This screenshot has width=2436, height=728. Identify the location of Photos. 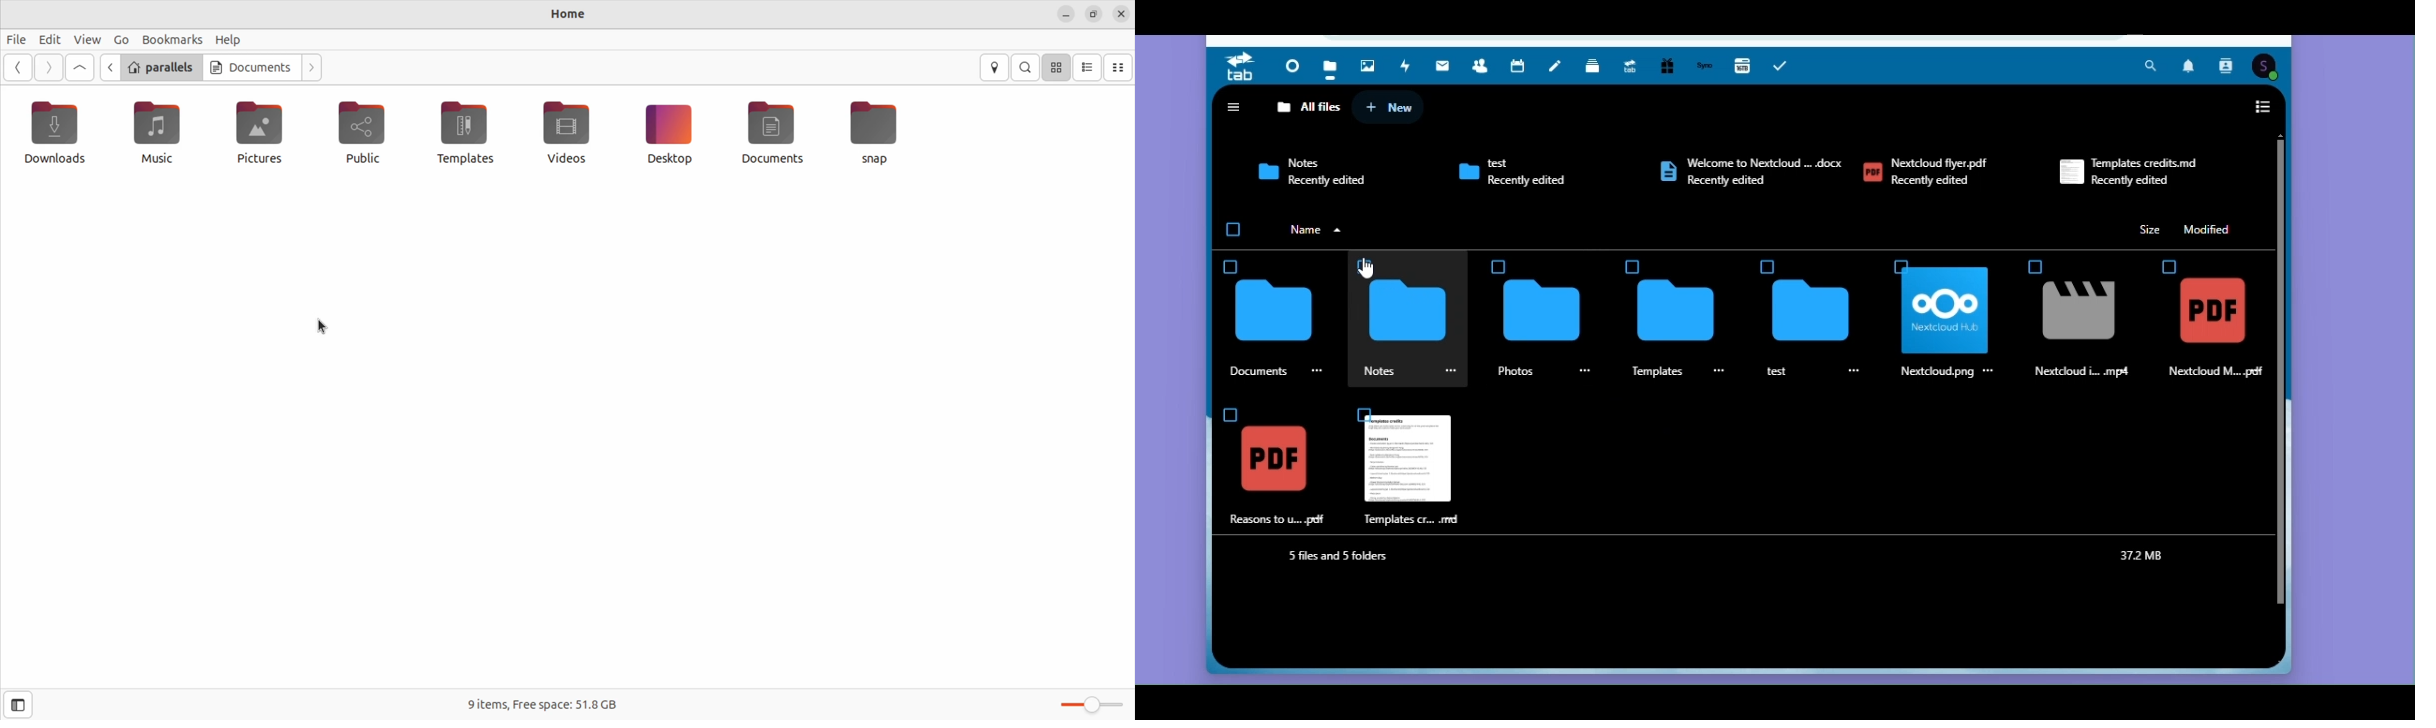
(1369, 62).